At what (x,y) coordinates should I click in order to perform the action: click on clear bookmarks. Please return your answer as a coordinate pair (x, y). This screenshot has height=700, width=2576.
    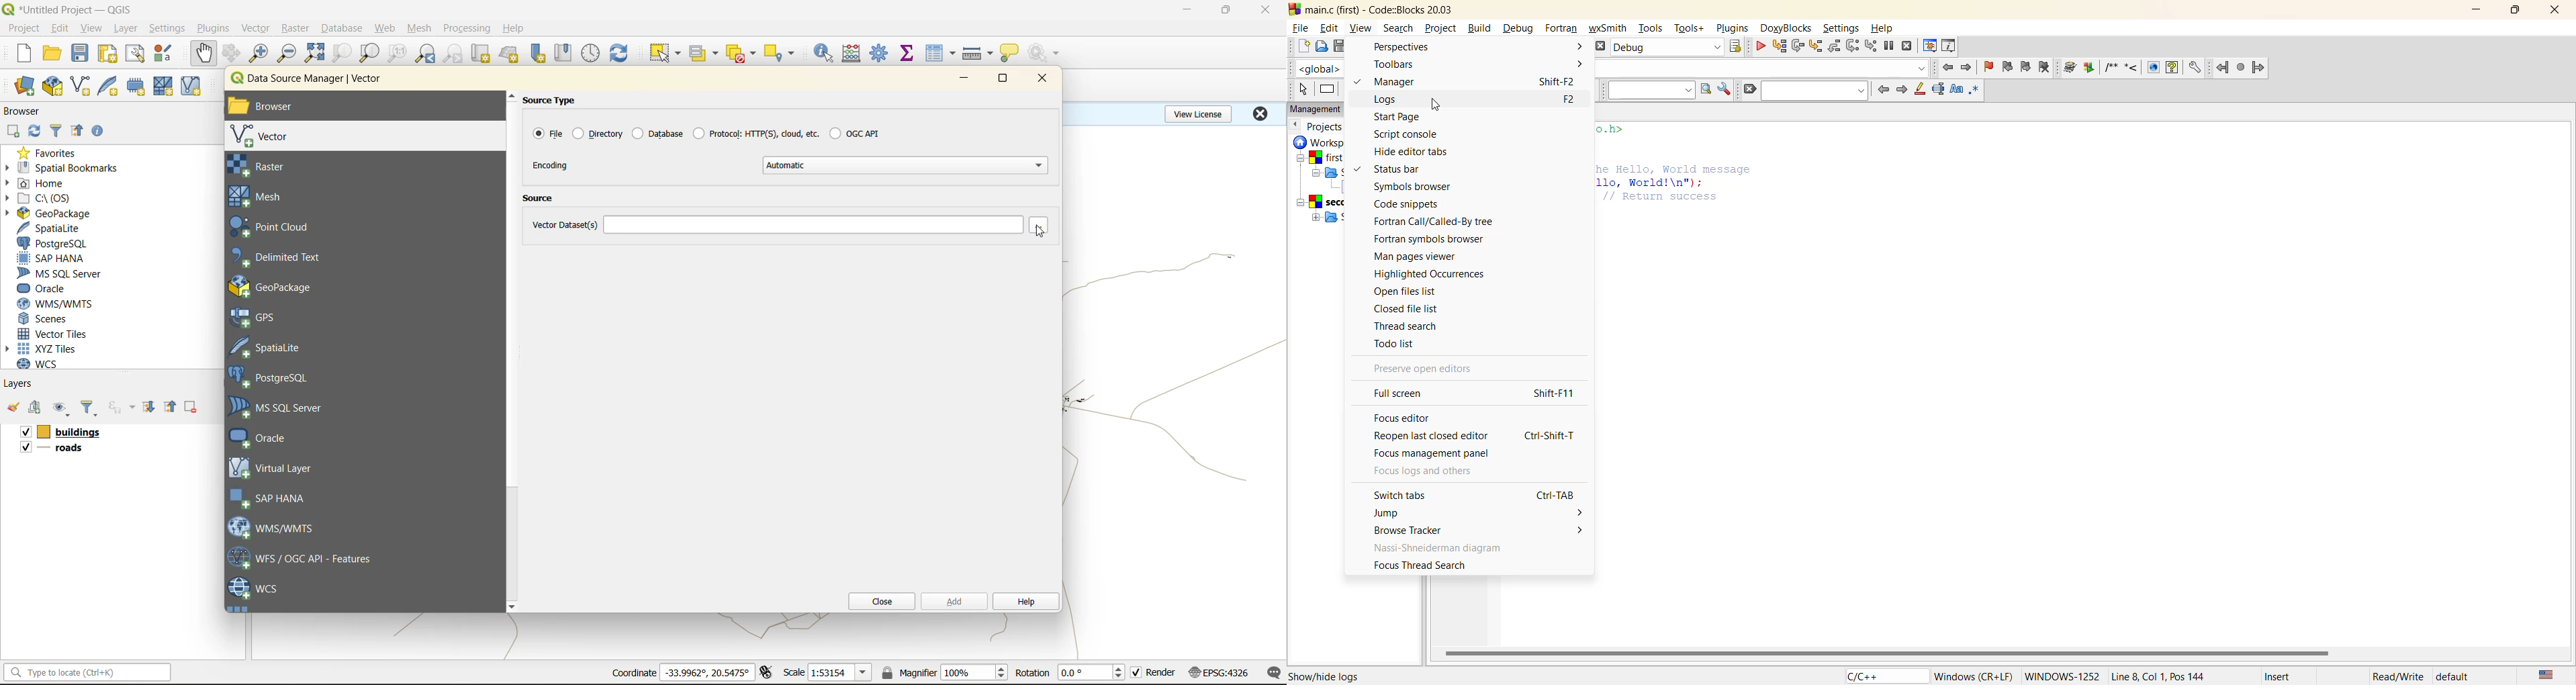
    Looking at the image, I should click on (2043, 67).